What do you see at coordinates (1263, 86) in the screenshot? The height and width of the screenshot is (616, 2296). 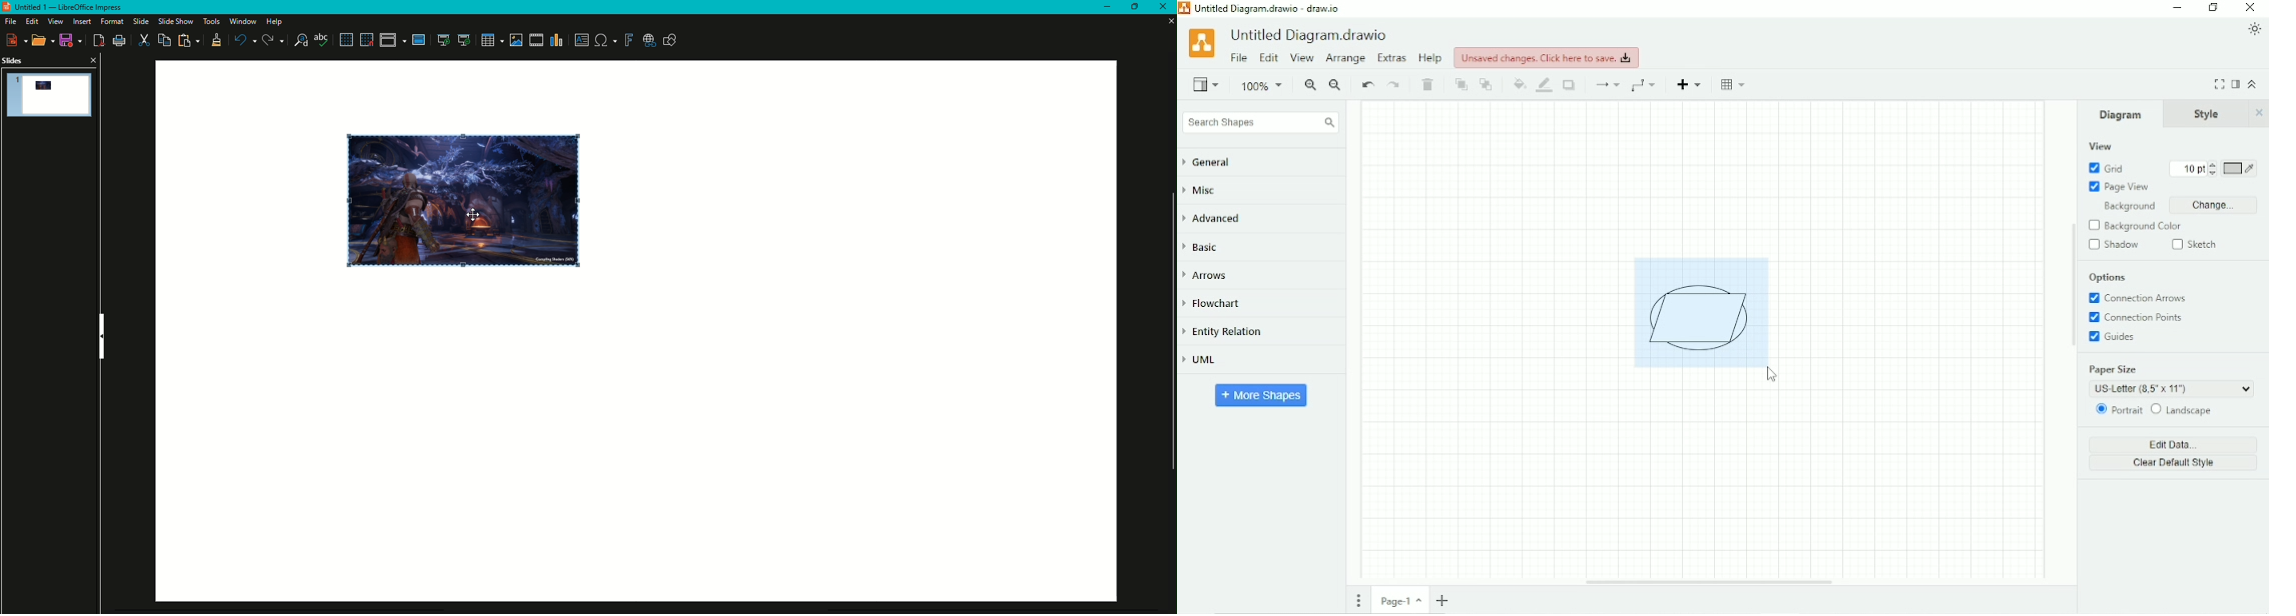 I see `Zoom factor` at bounding box center [1263, 86].